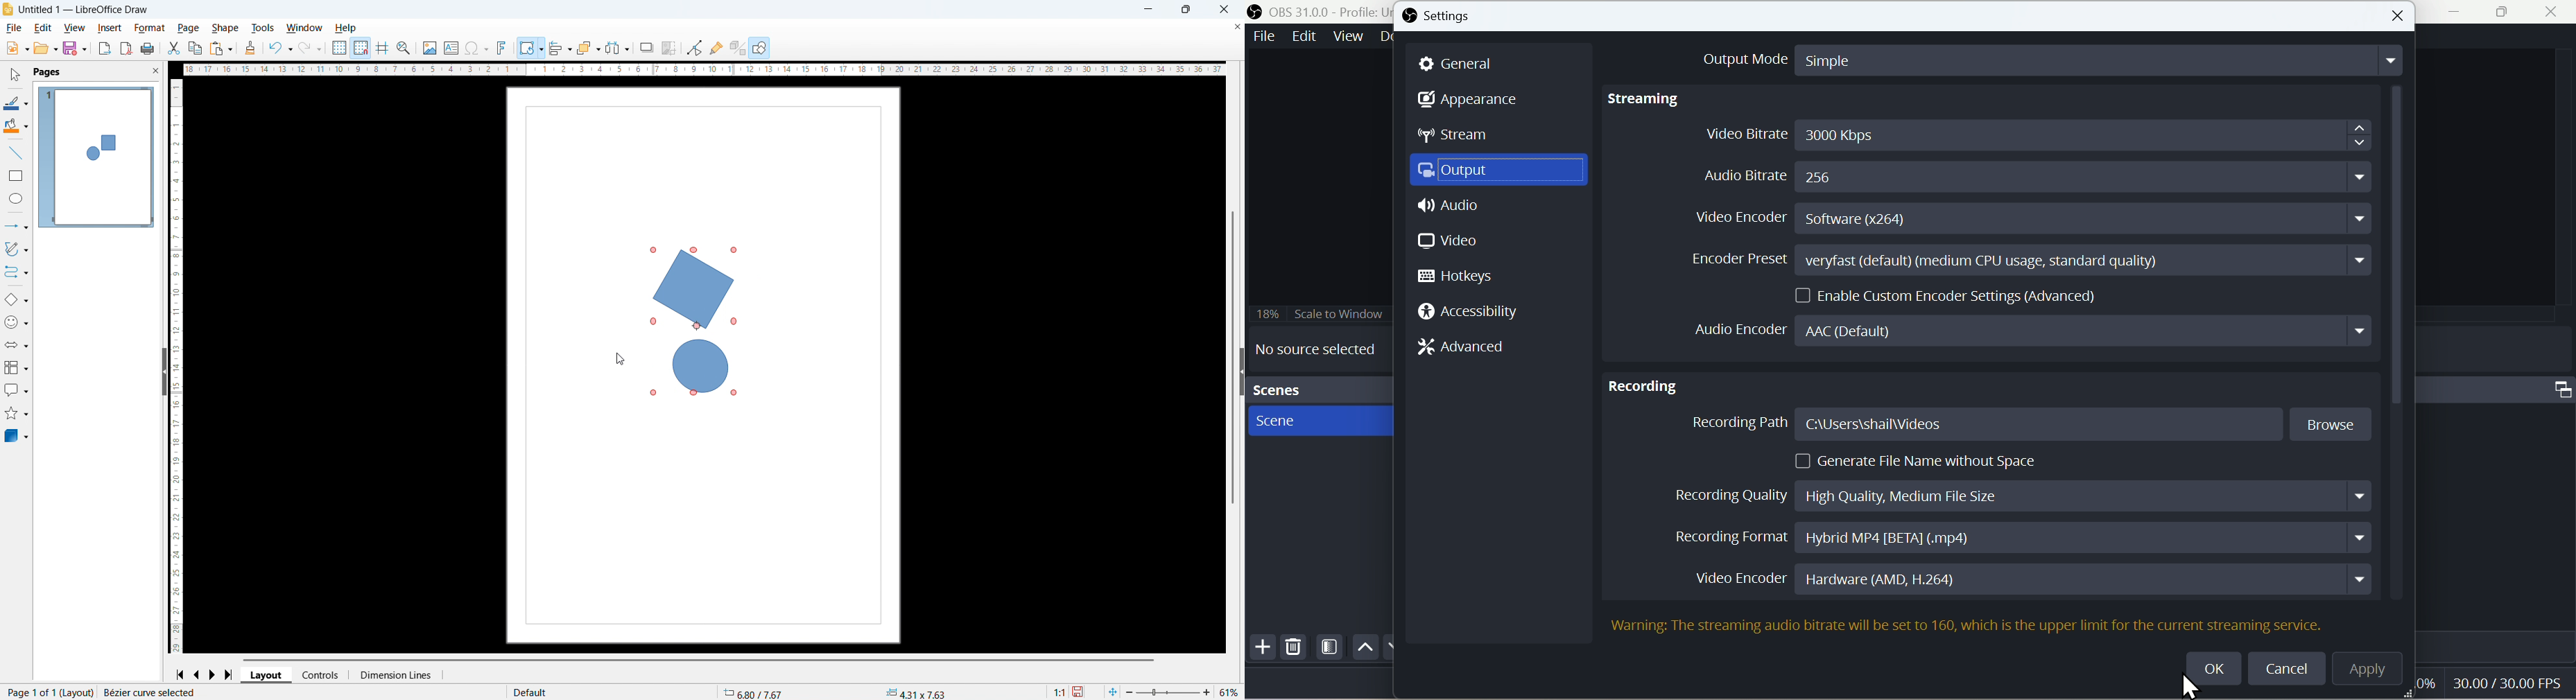 This screenshot has width=2576, height=700. Describe the element at coordinates (1476, 315) in the screenshot. I see `Accessi bility` at that location.